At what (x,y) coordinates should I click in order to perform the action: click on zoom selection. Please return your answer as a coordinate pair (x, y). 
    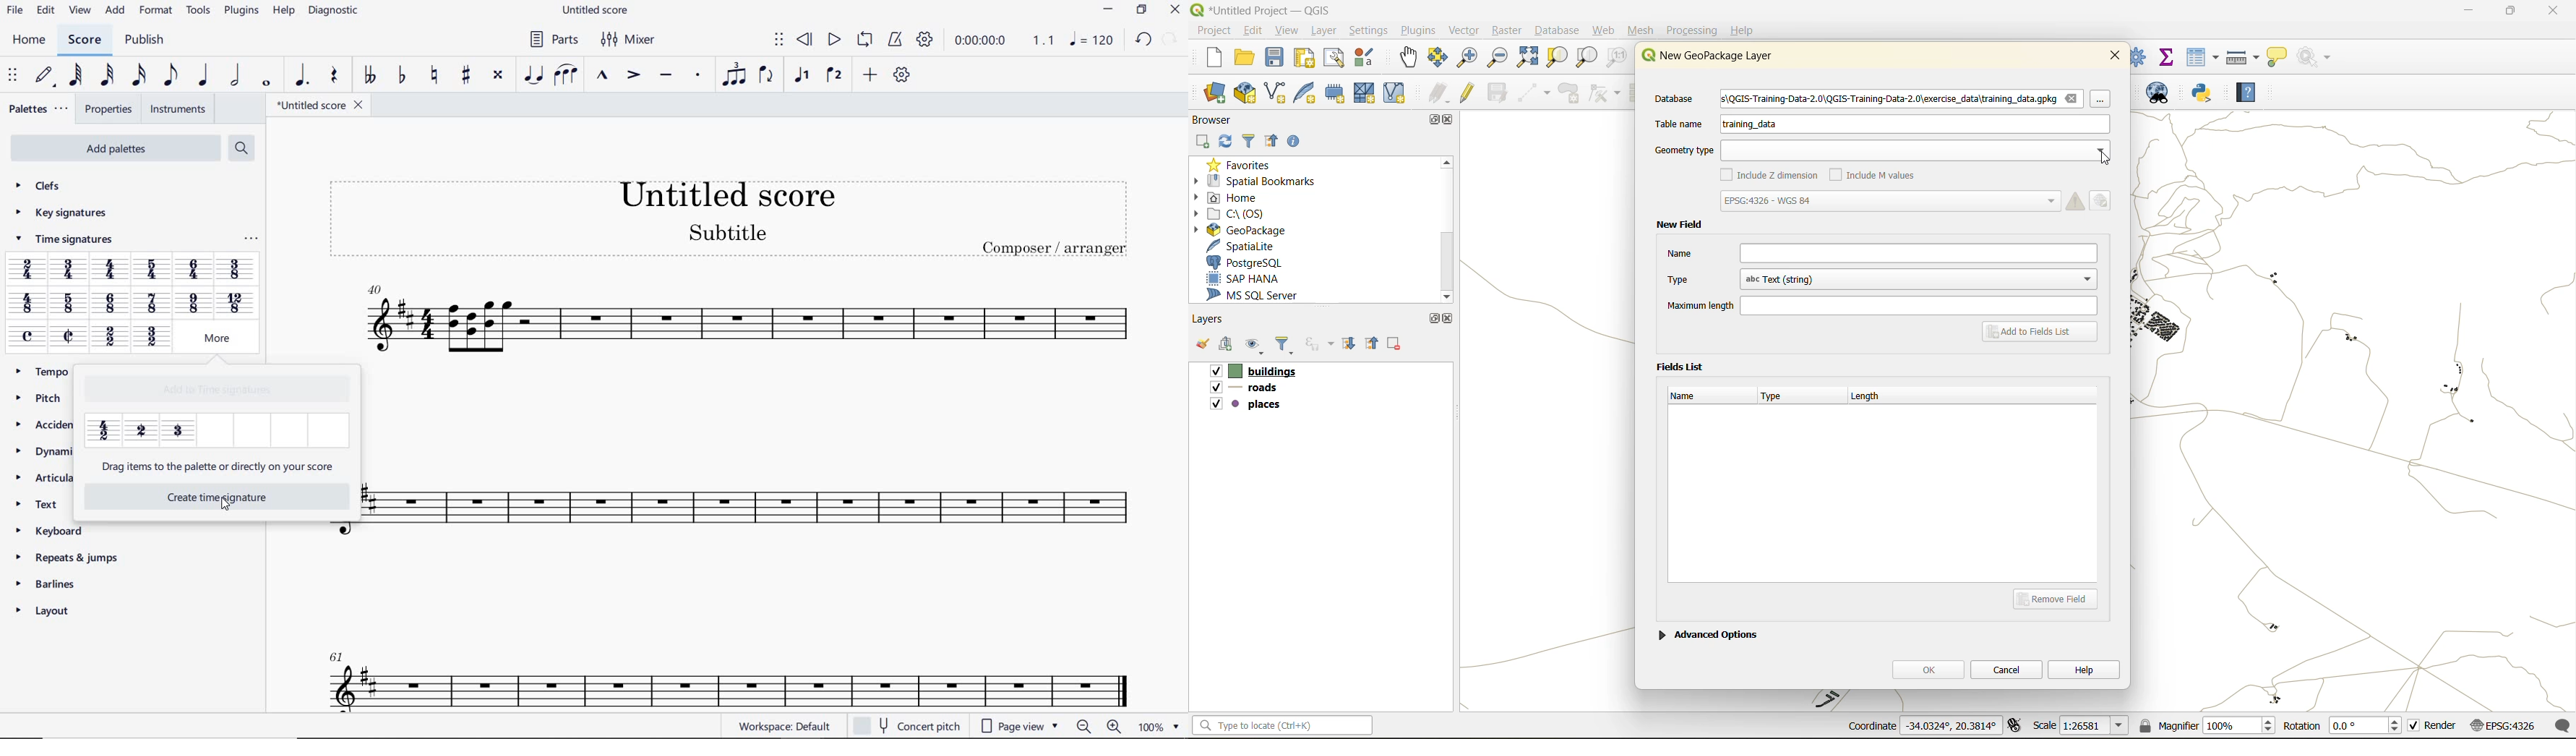
    Looking at the image, I should click on (1559, 57).